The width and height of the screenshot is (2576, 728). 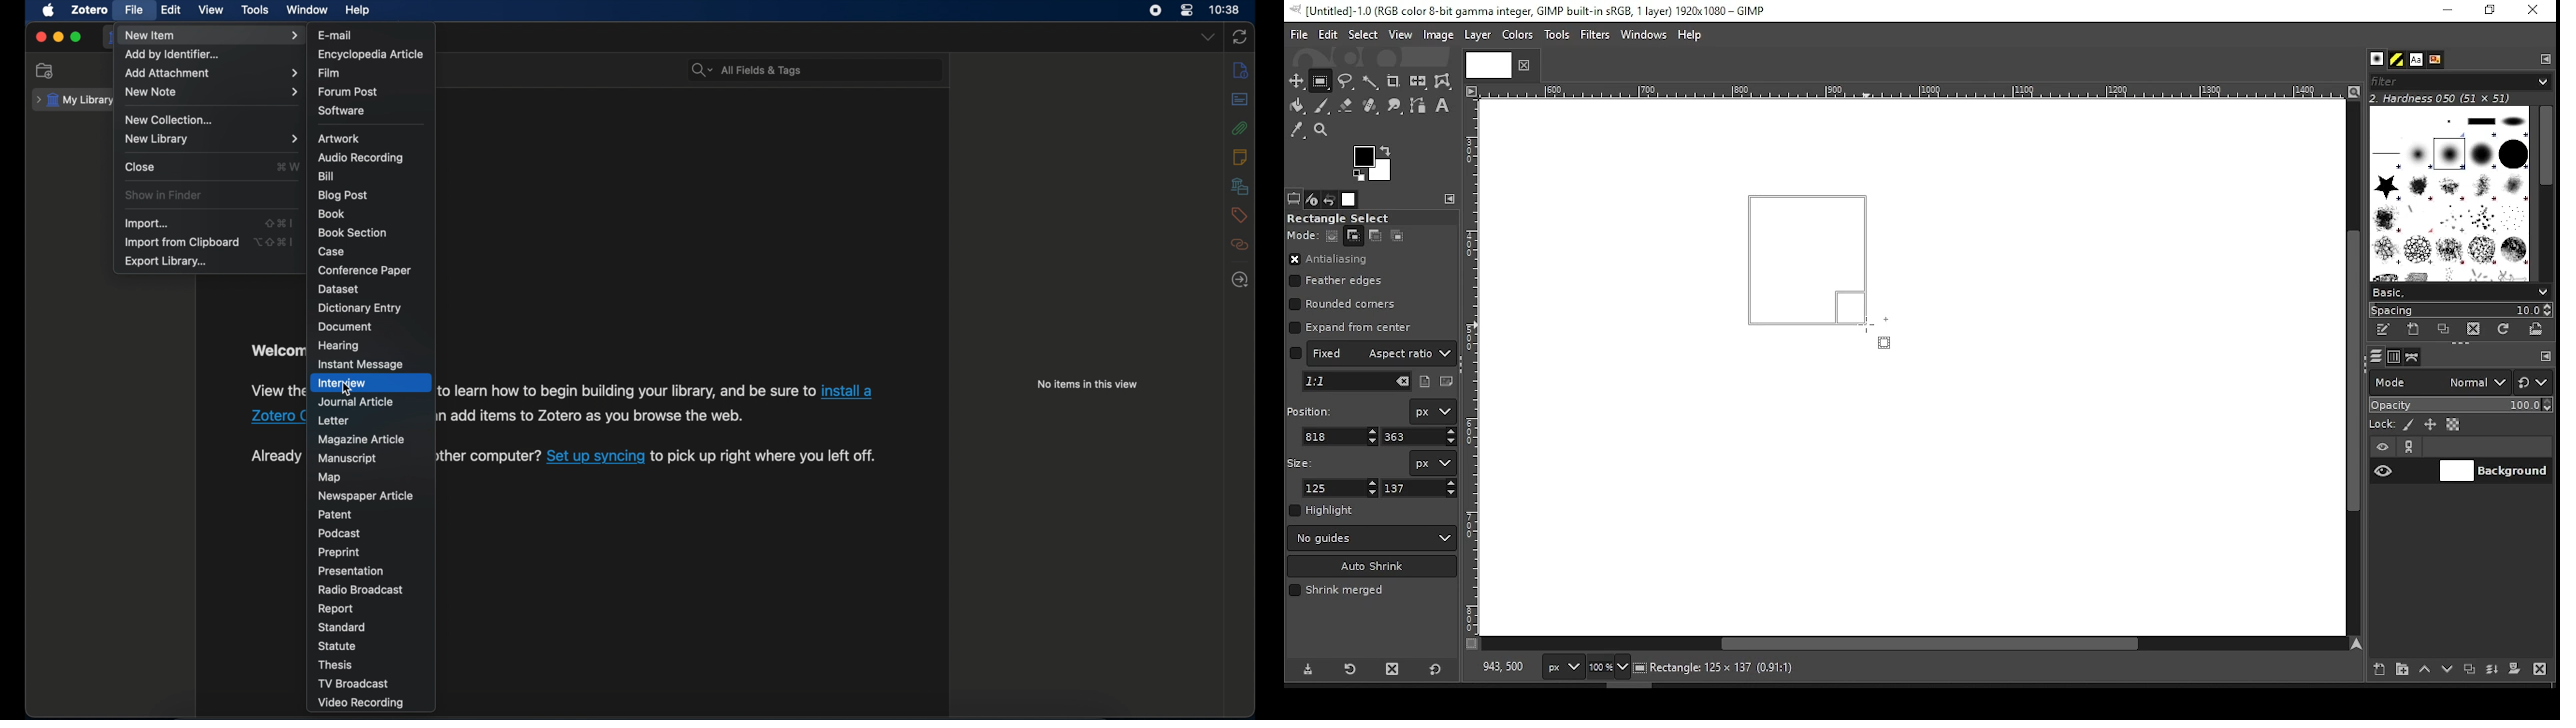 I want to click on warp transform tool, so click(x=1442, y=82).